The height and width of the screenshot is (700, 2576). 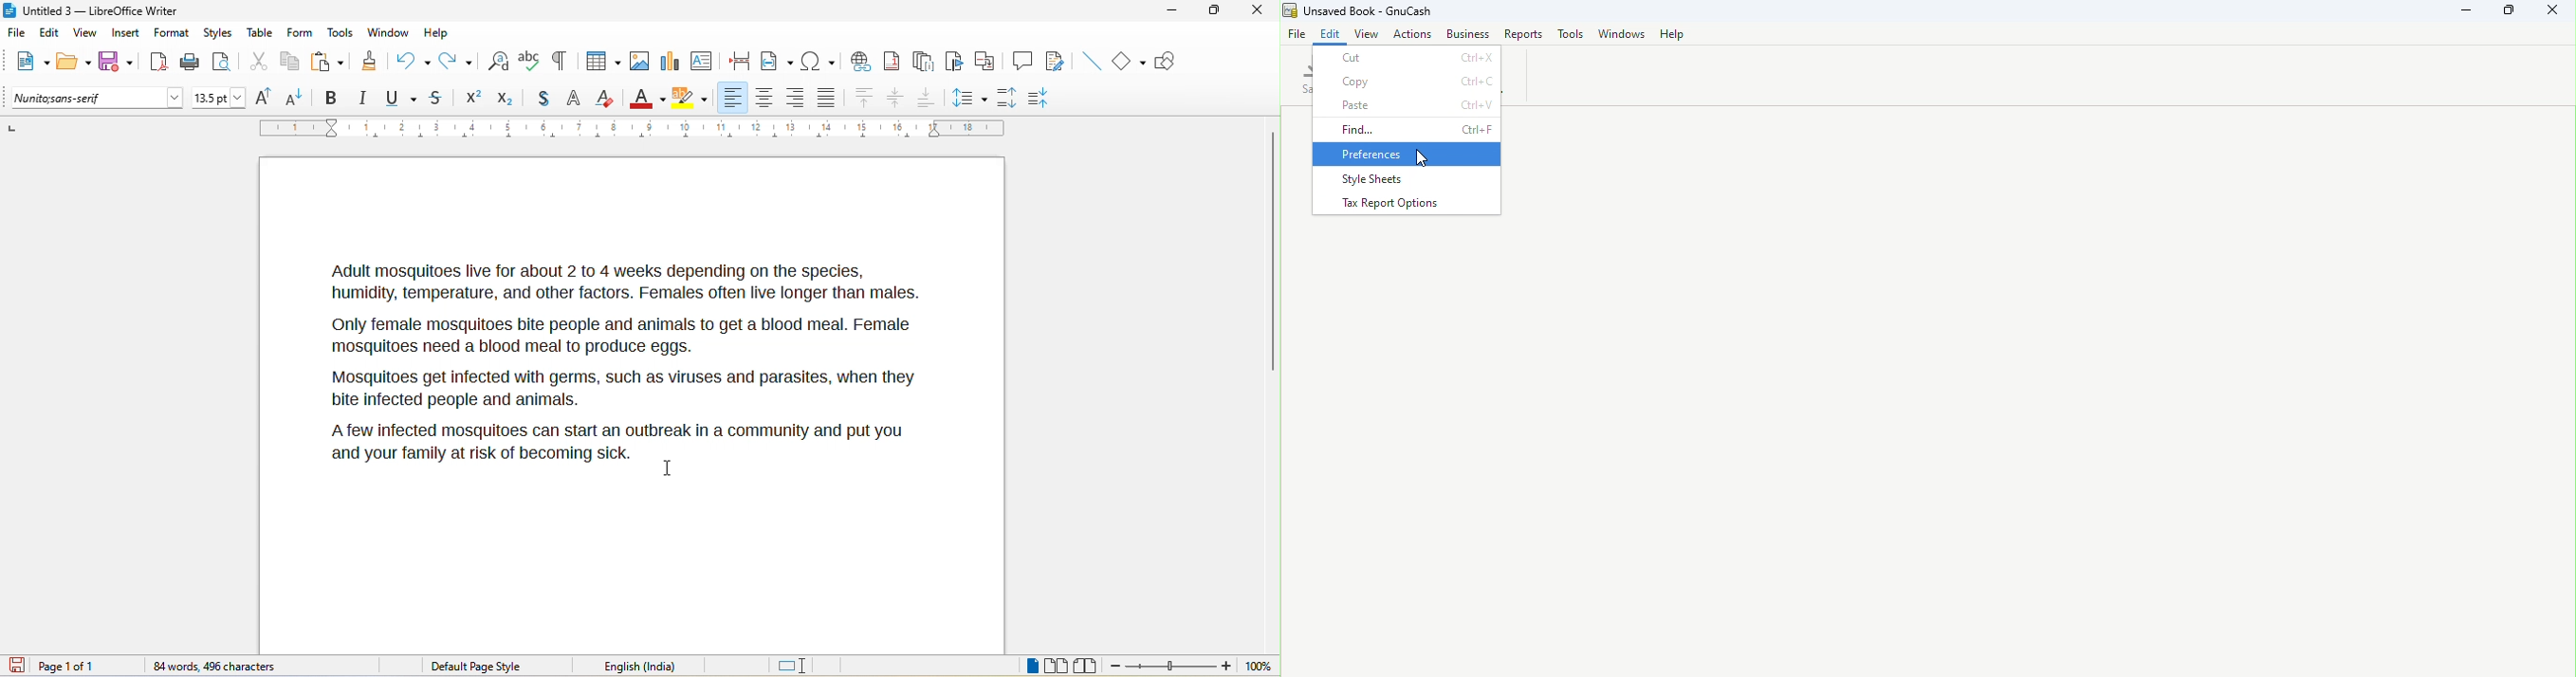 What do you see at coordinates (1620, 32) in the screenshot?
I see `Windows` at bounding box center [1620, 32].